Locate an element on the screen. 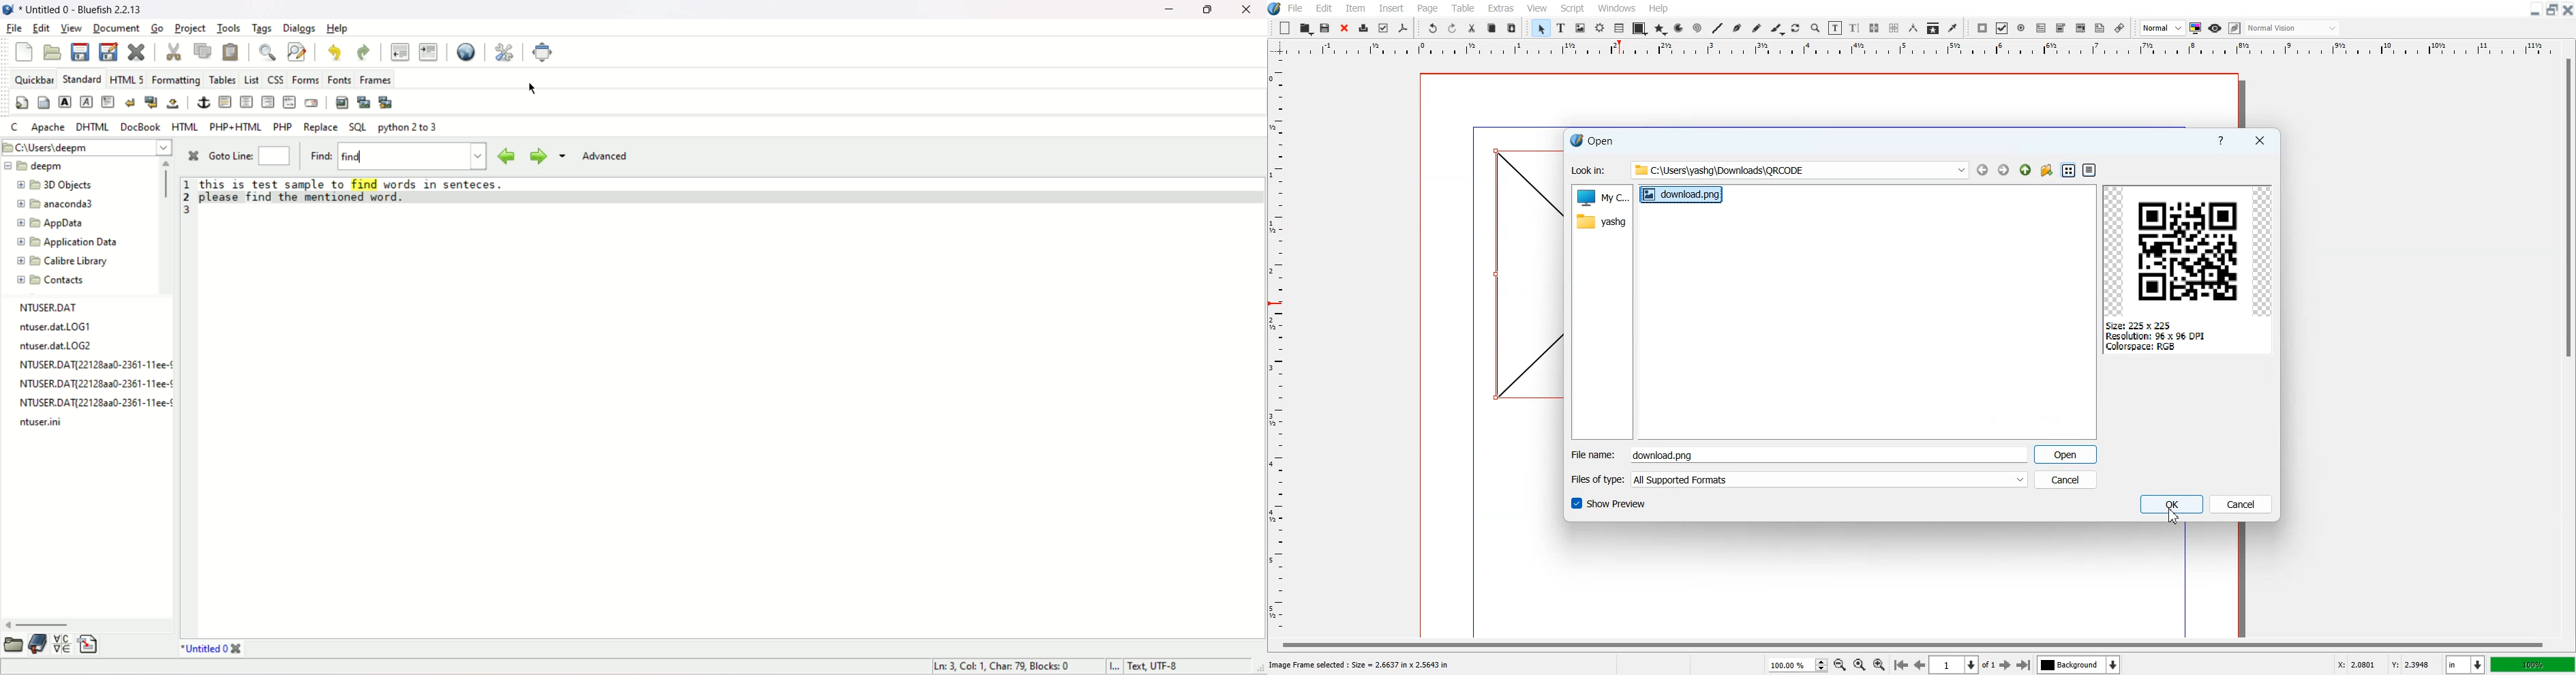 The width and height of the screenshot is (2576, 700). advance find and replace is located at coordinates (297, 51).